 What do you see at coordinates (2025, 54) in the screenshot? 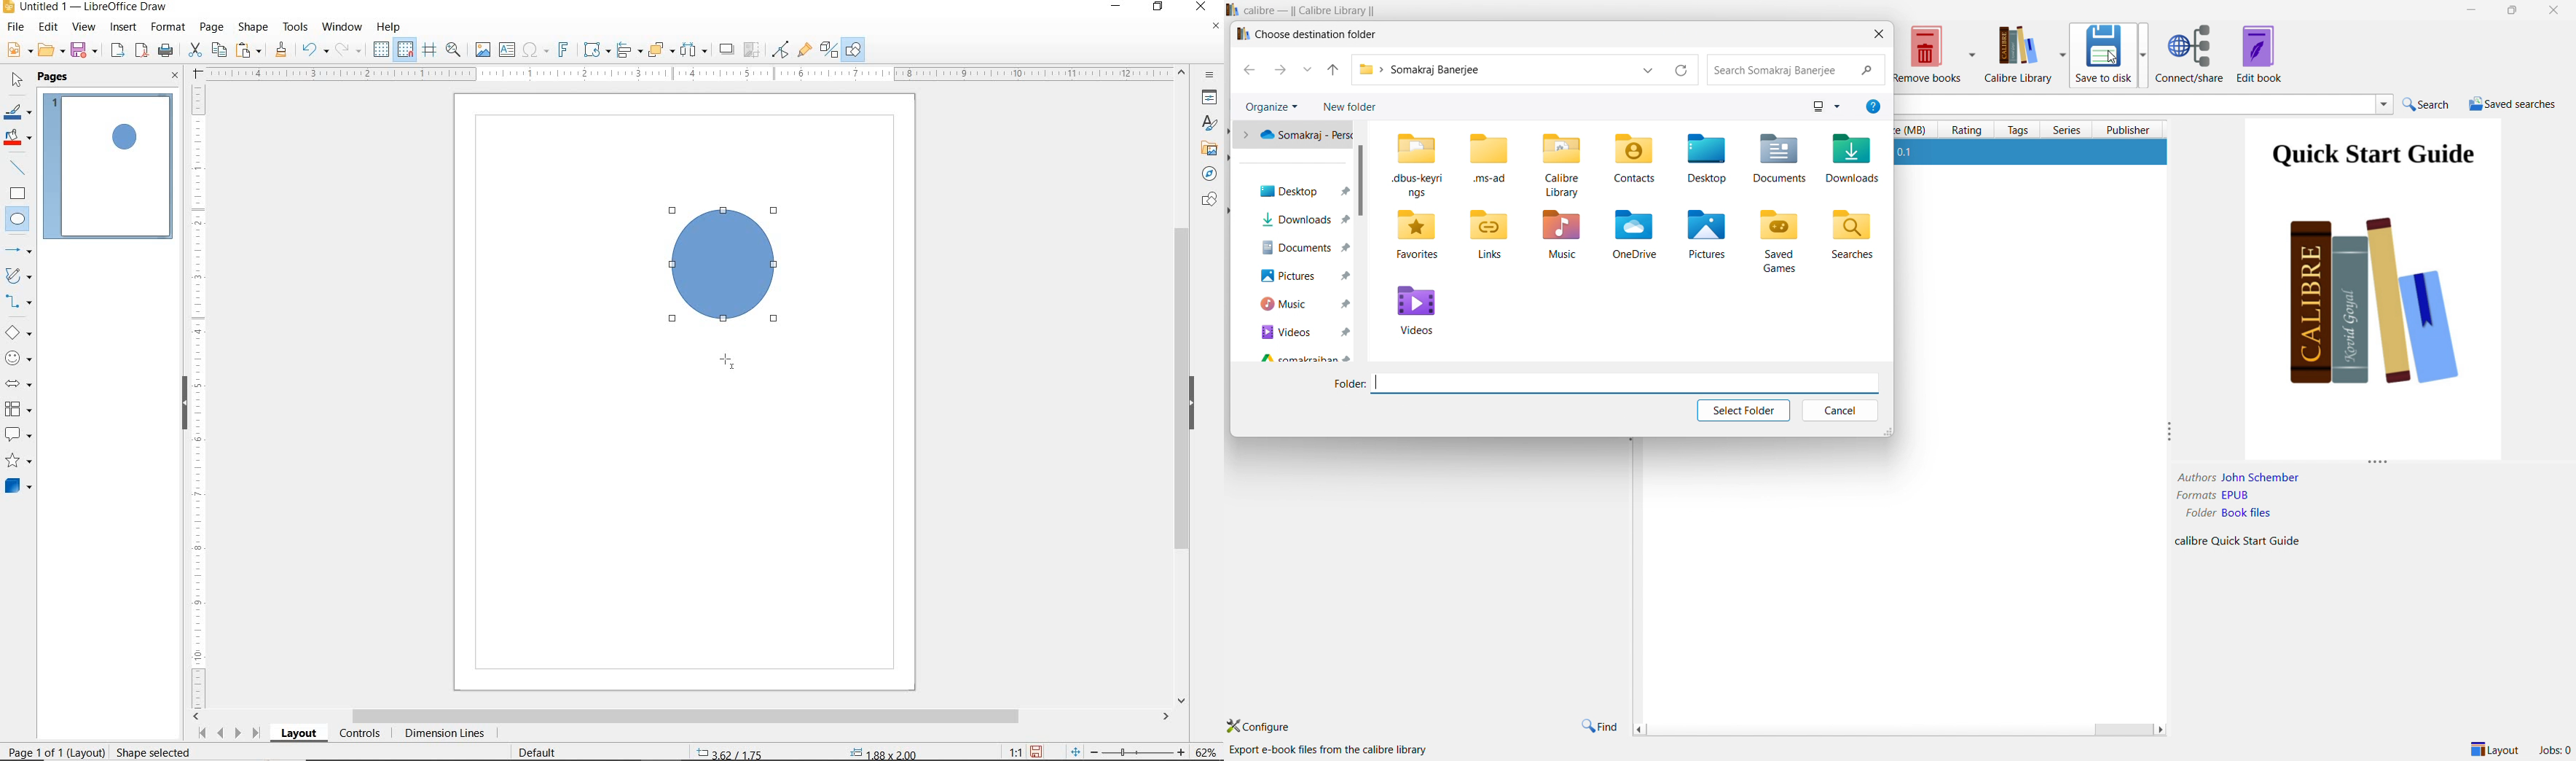
I see `calibre library` at bounding box center [2025, 54].